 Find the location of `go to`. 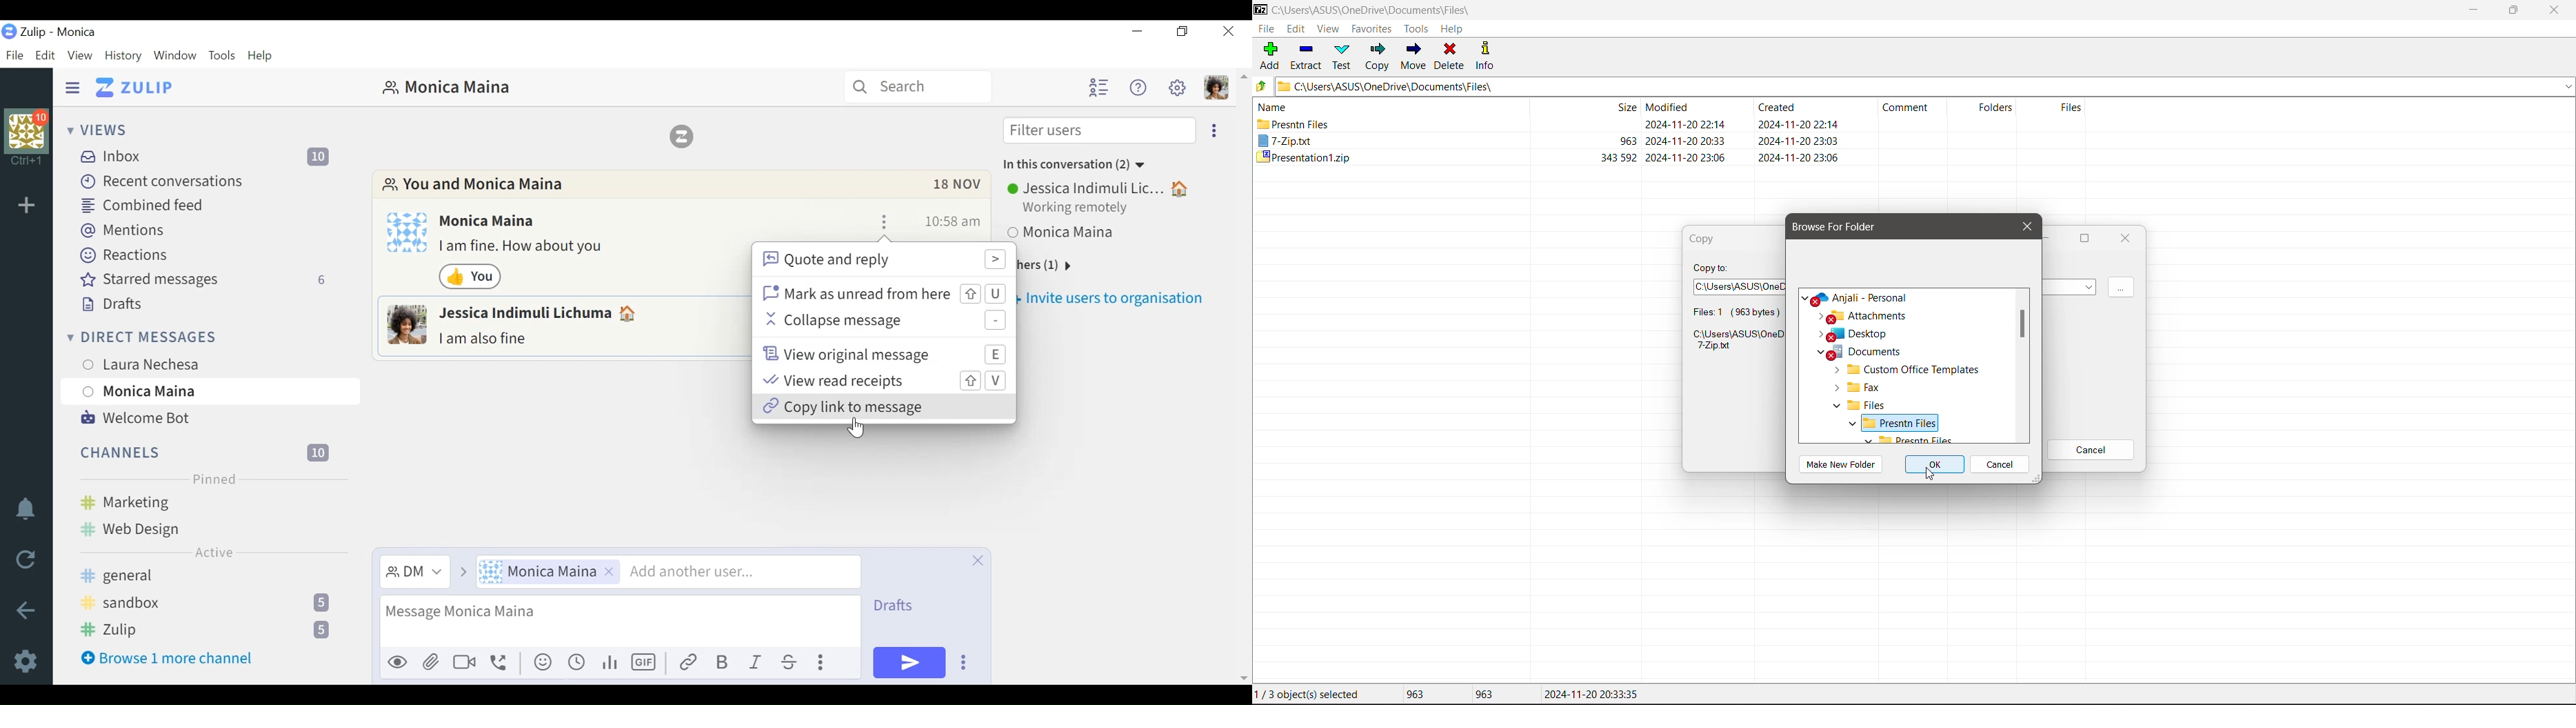

go to is located at coordinates (463, 574).